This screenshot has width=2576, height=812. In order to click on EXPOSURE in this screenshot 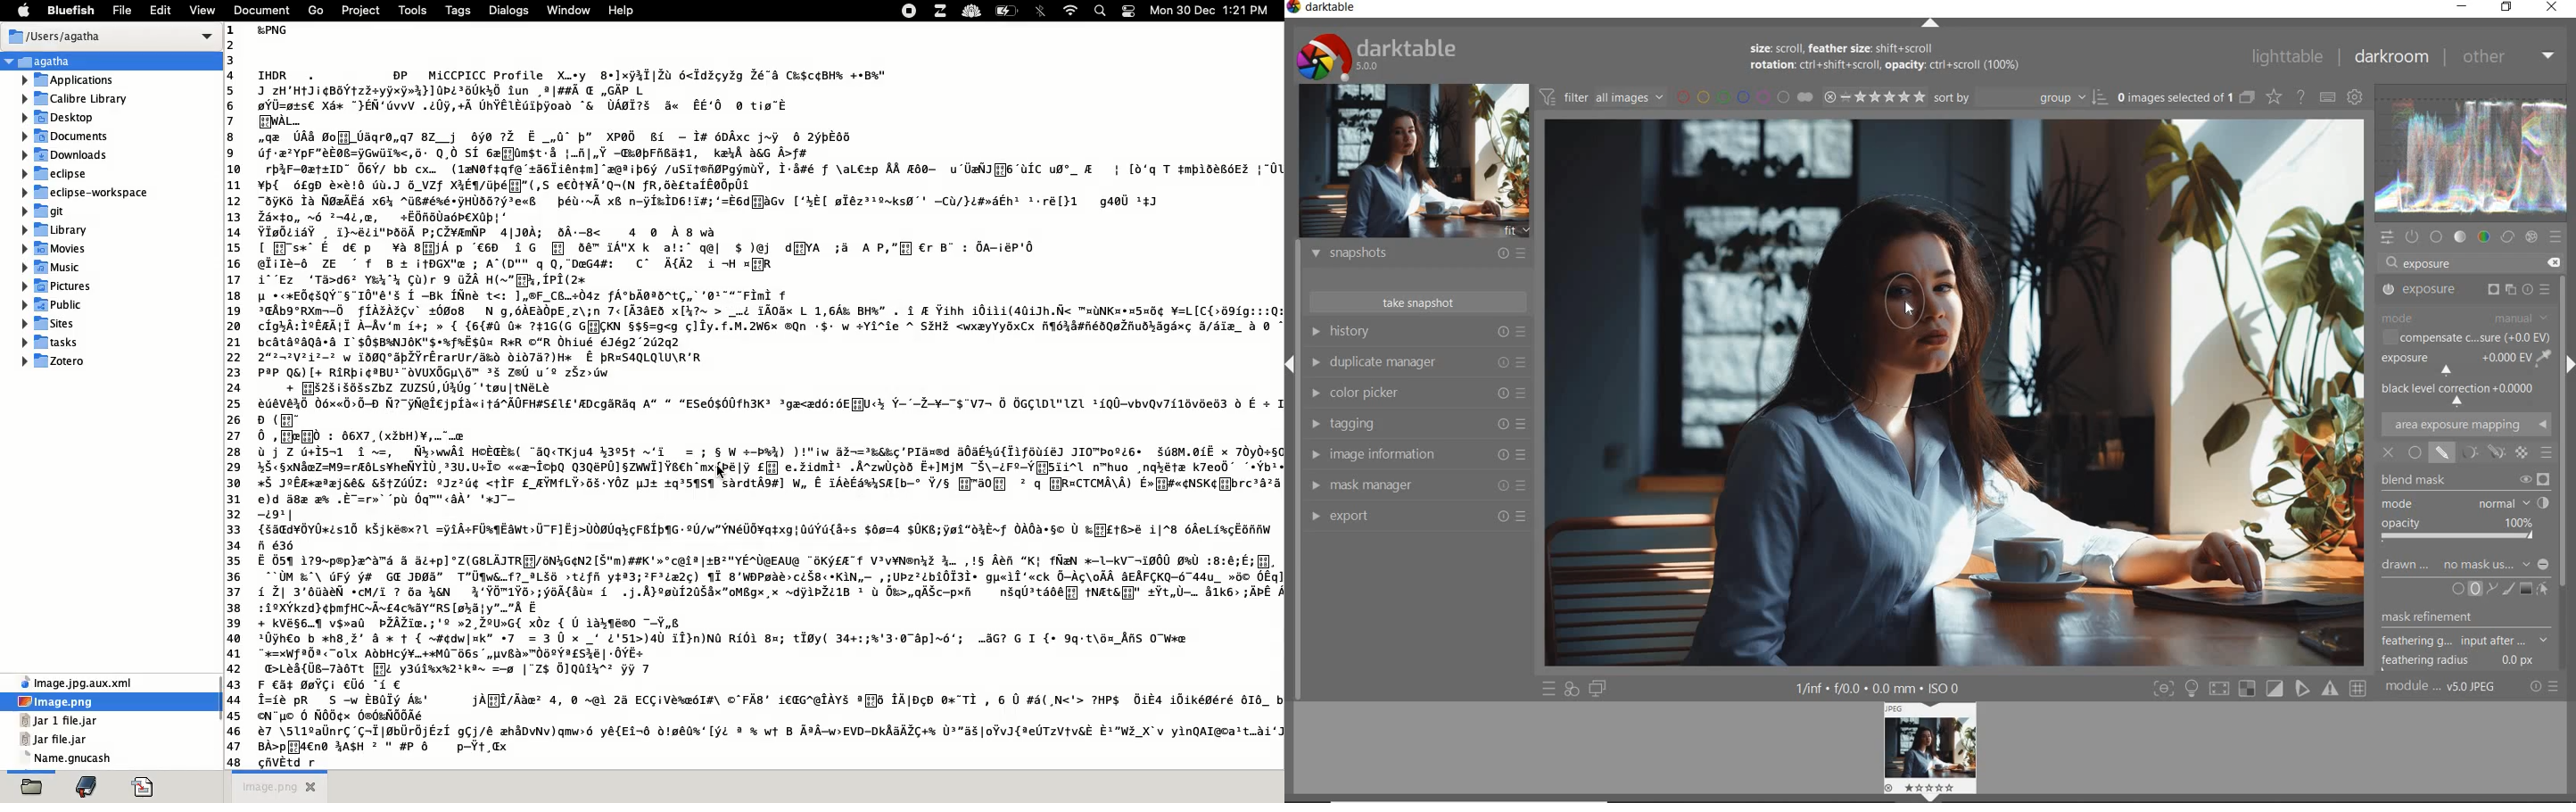, I will do `click(2455, 363)`.